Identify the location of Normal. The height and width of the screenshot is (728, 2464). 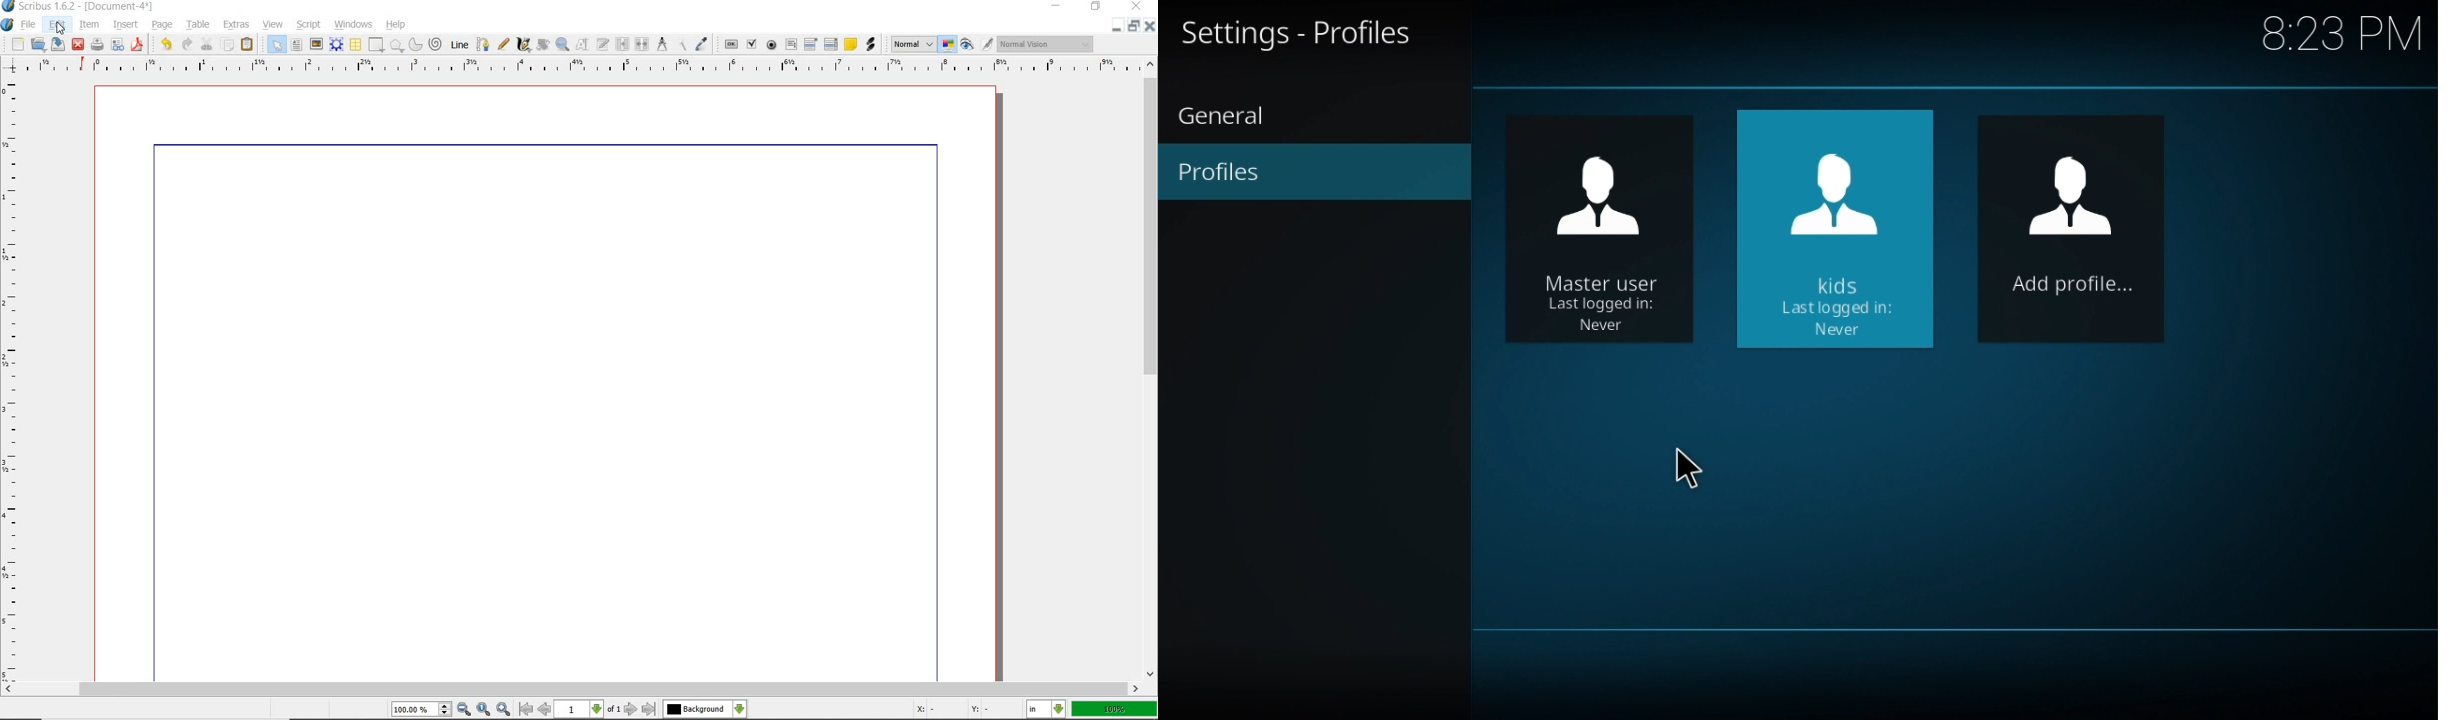
(912, 44).